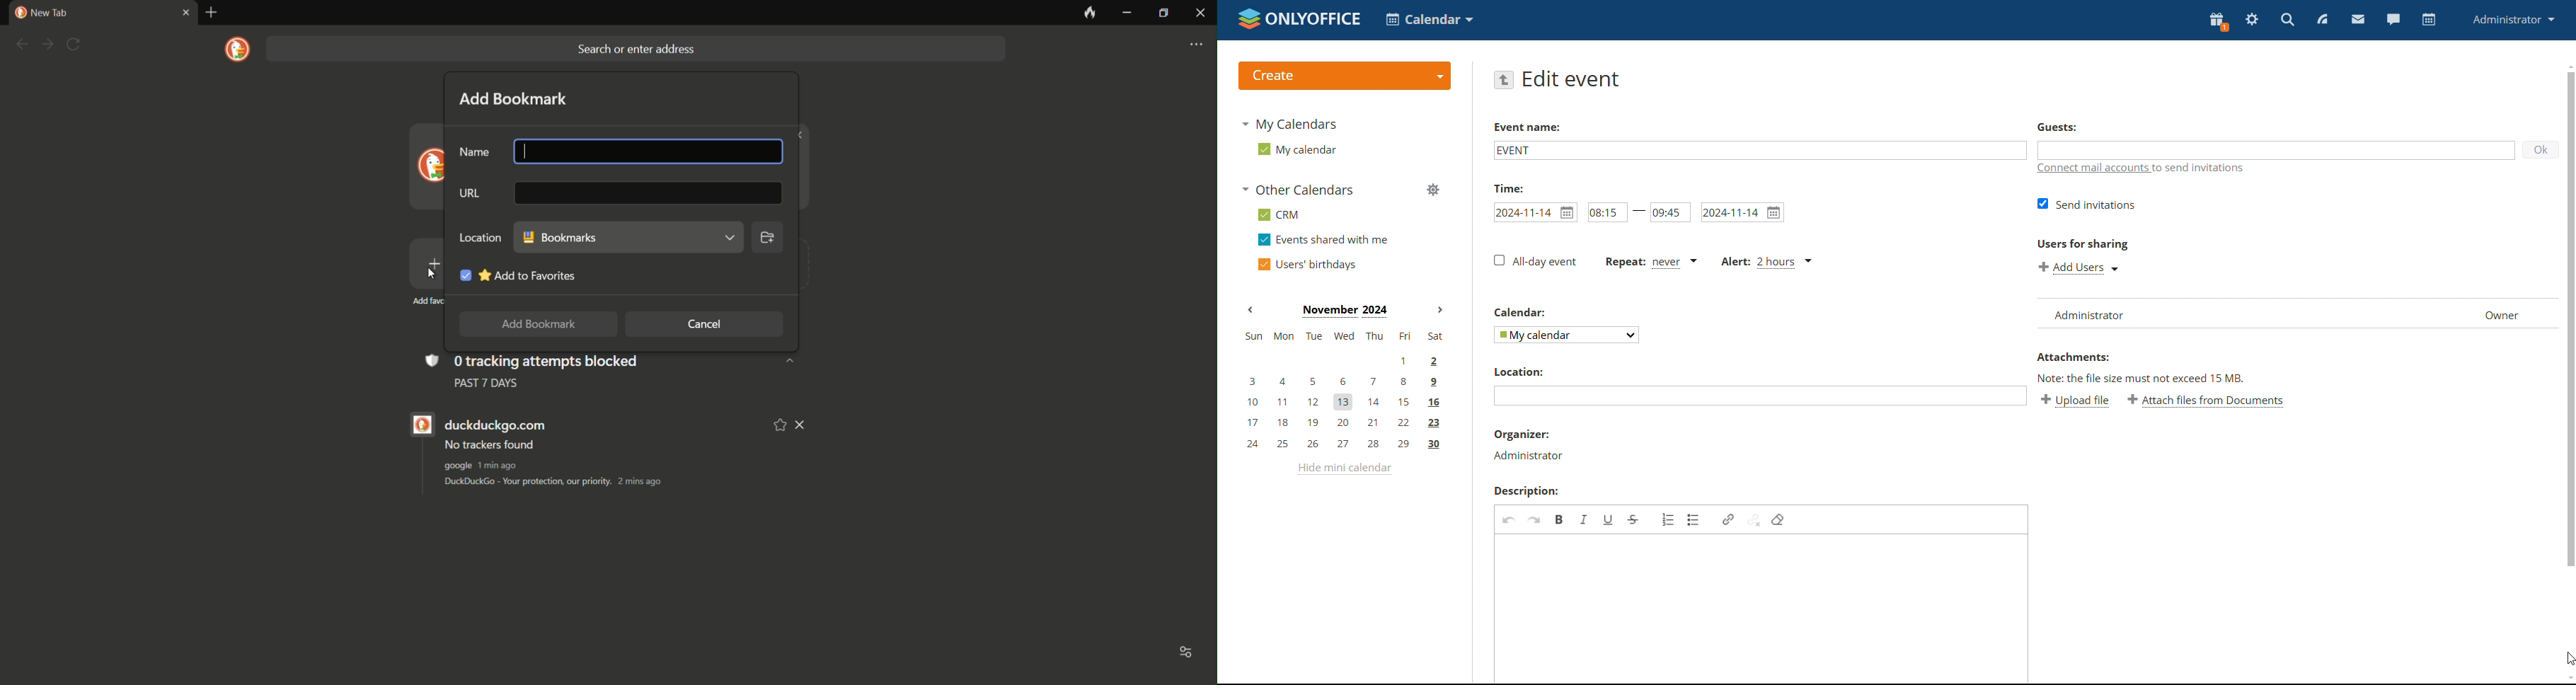 The width and height of the screenshot is (2576, 700). I want to click on maximize or restore, so click(1163, 14).